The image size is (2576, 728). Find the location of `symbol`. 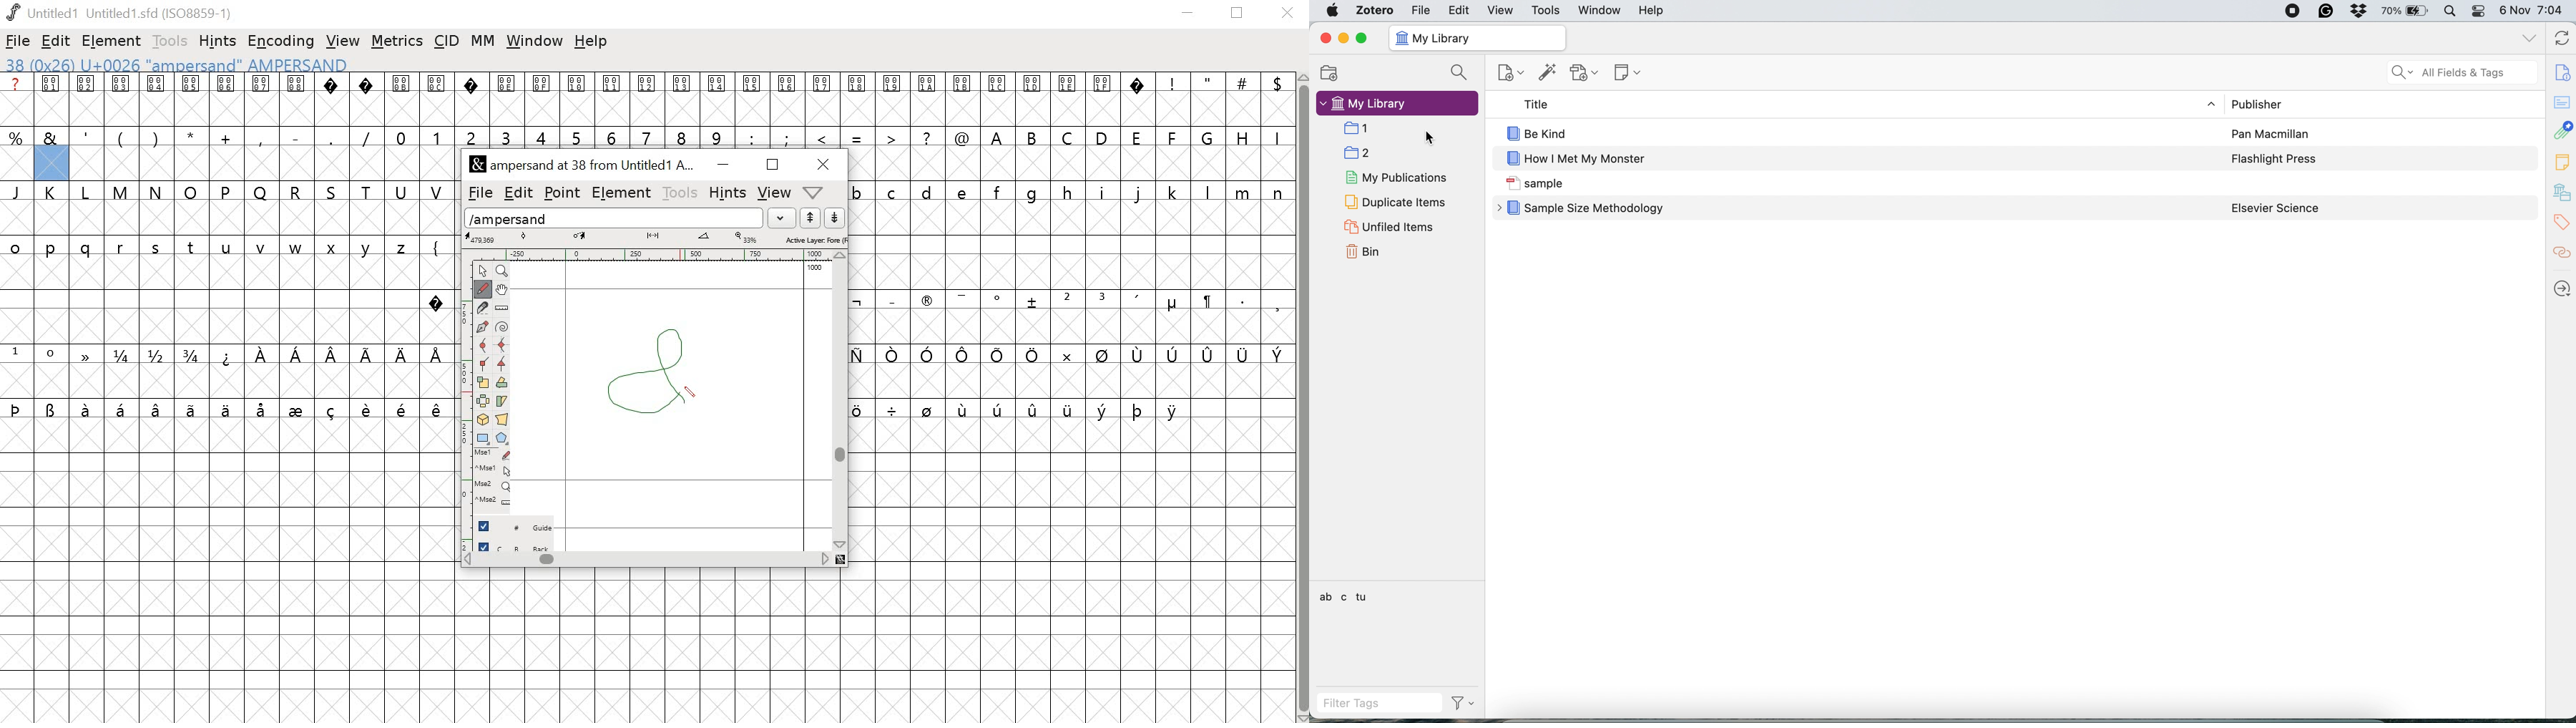

symbol is located at coordinates (857, 301).